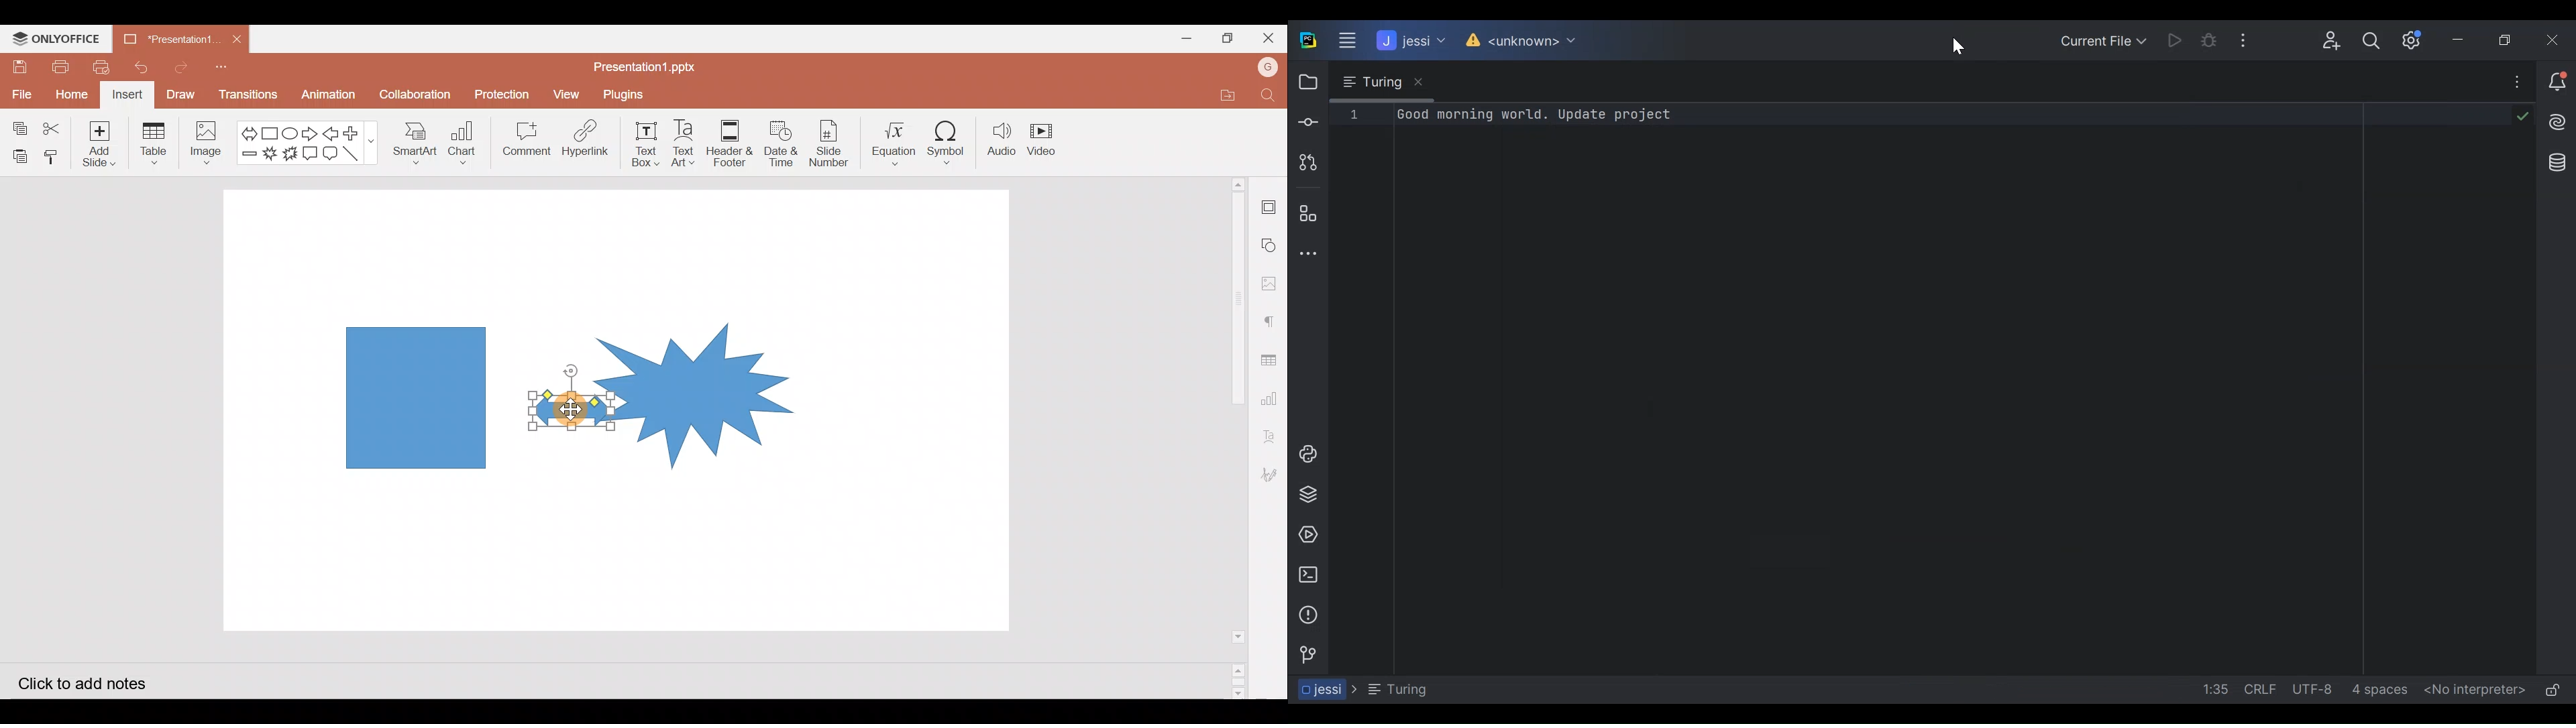  Describe the element at coordinates (2259, 689) in the screenshot. I see `CRLF` at that location.